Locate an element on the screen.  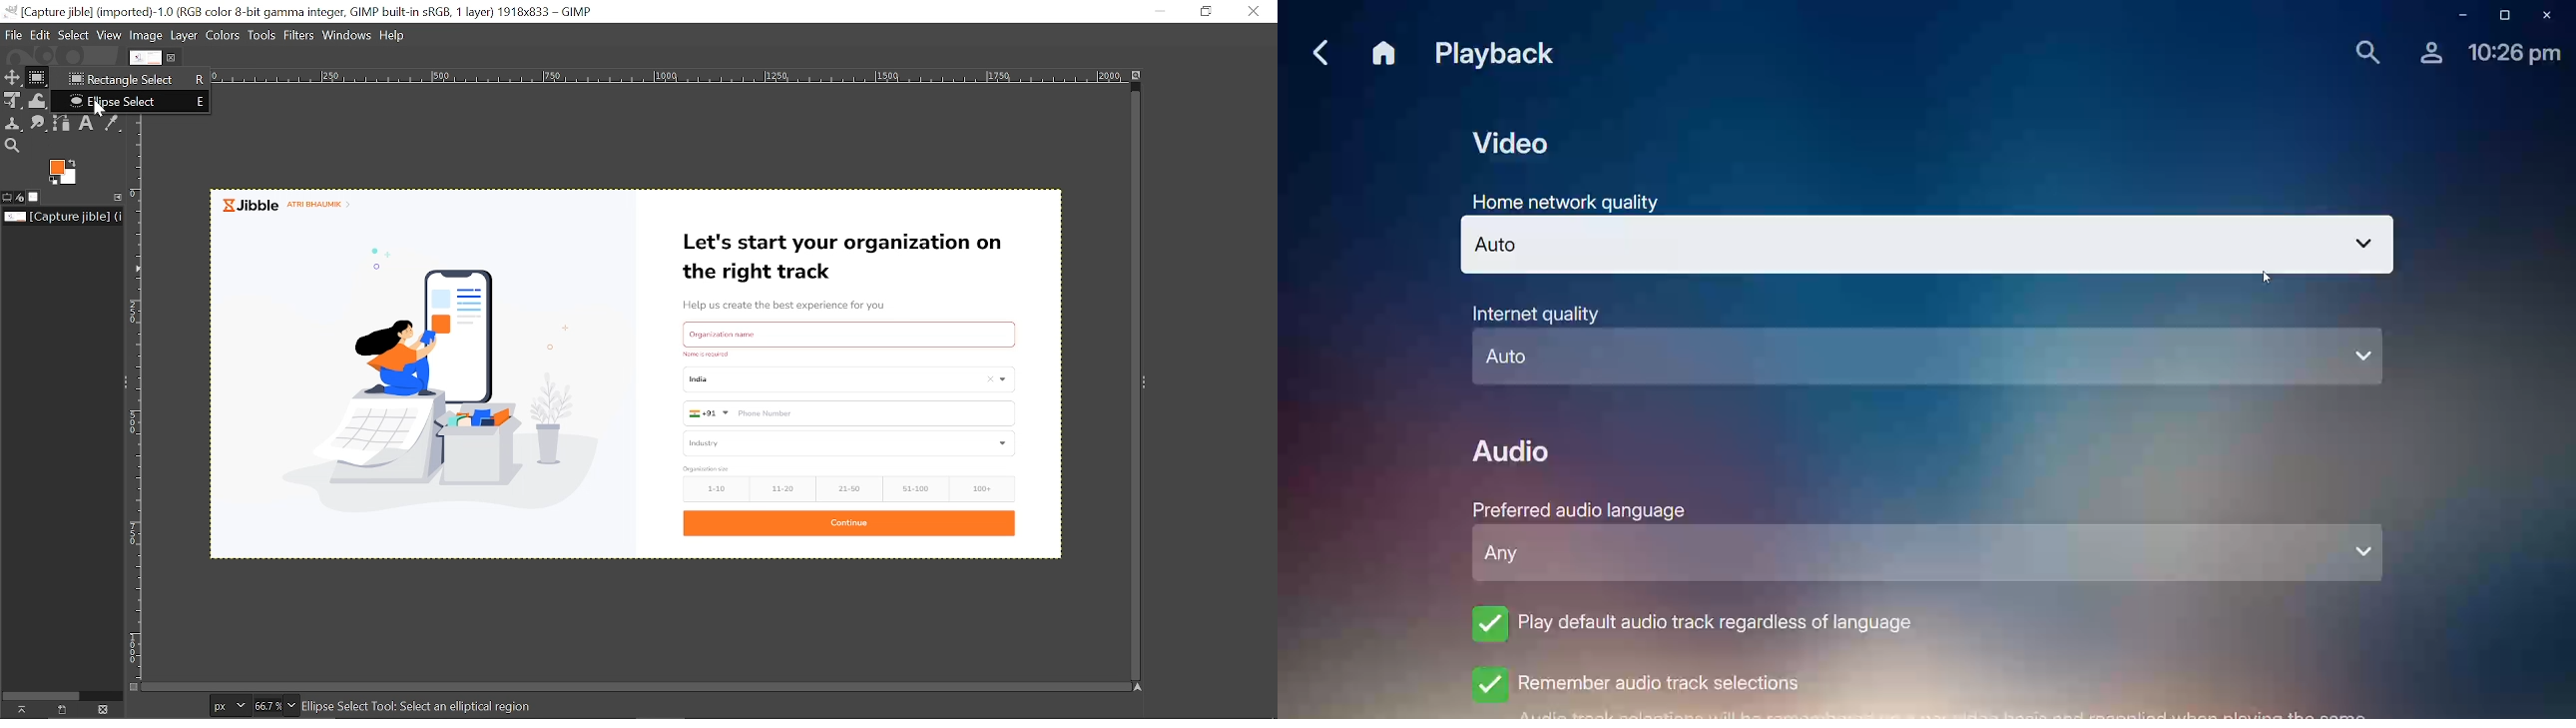
Filters is located at coordinates (301, 35).